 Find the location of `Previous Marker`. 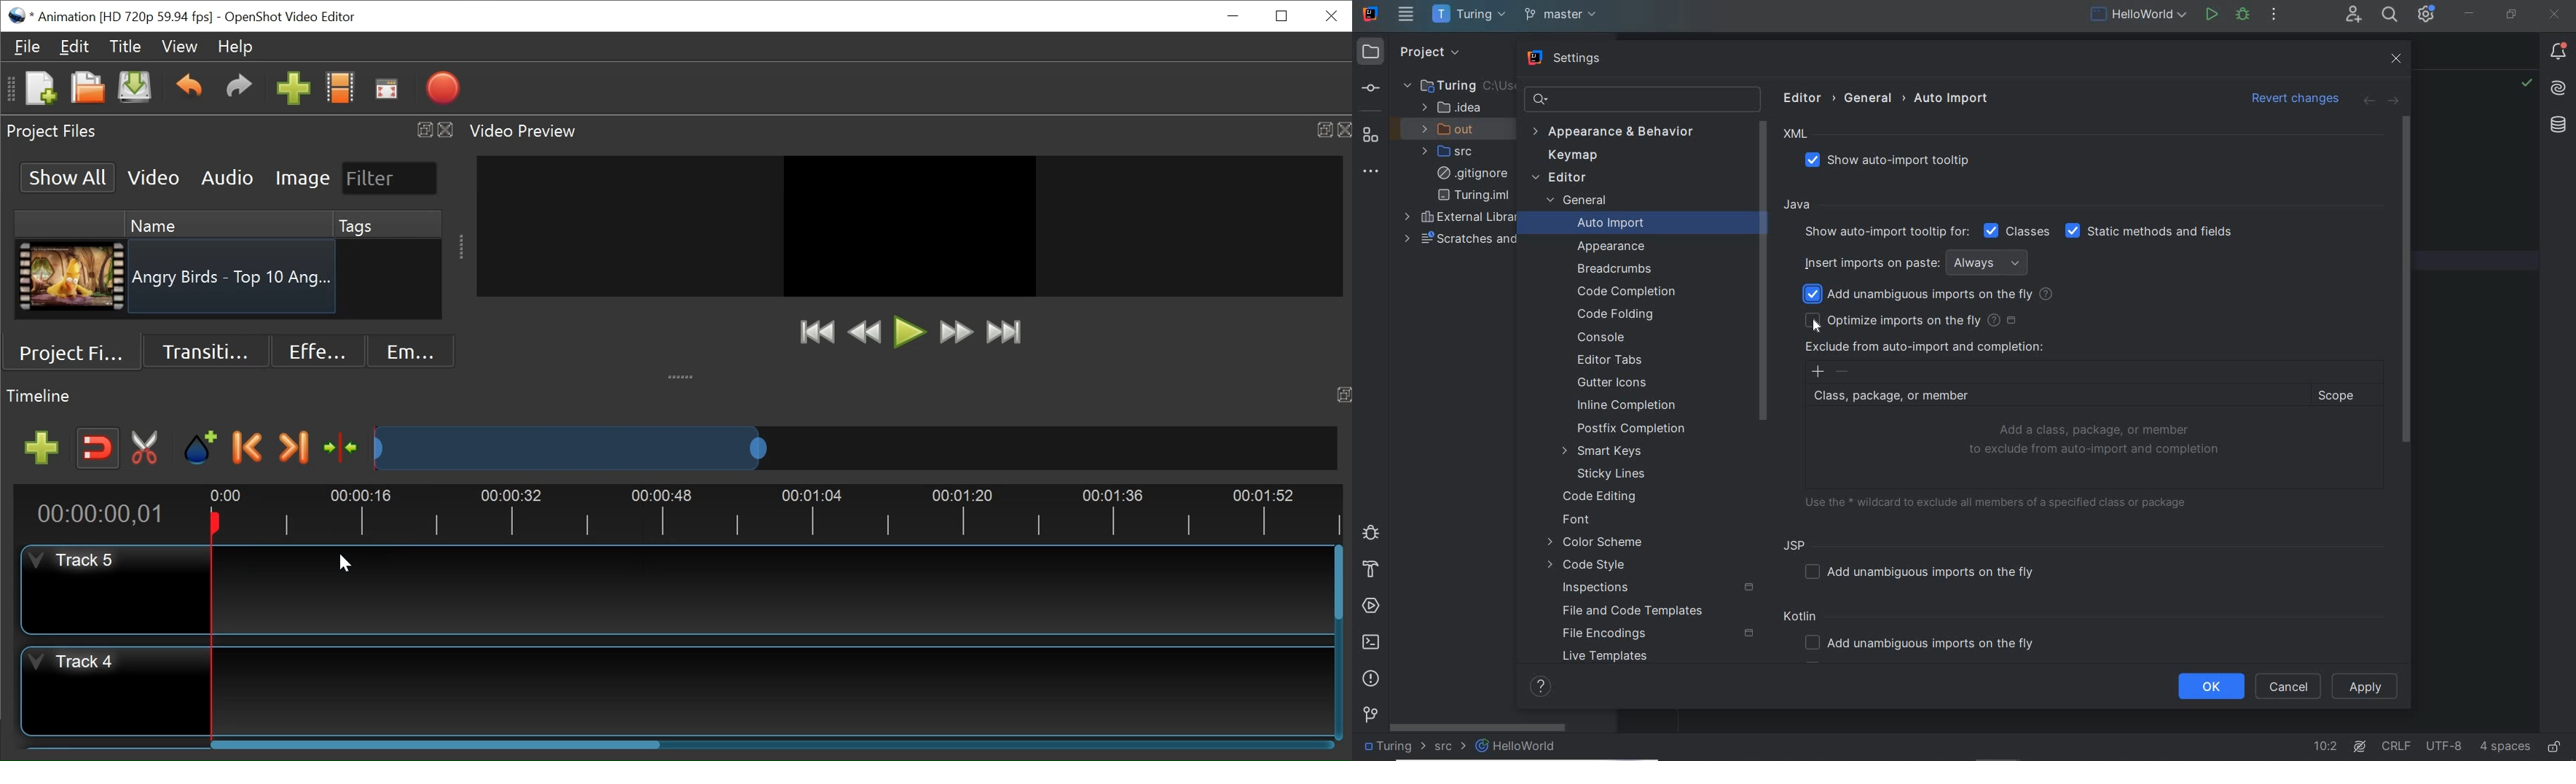

Previous Marker is located at coordinates (248, 446).